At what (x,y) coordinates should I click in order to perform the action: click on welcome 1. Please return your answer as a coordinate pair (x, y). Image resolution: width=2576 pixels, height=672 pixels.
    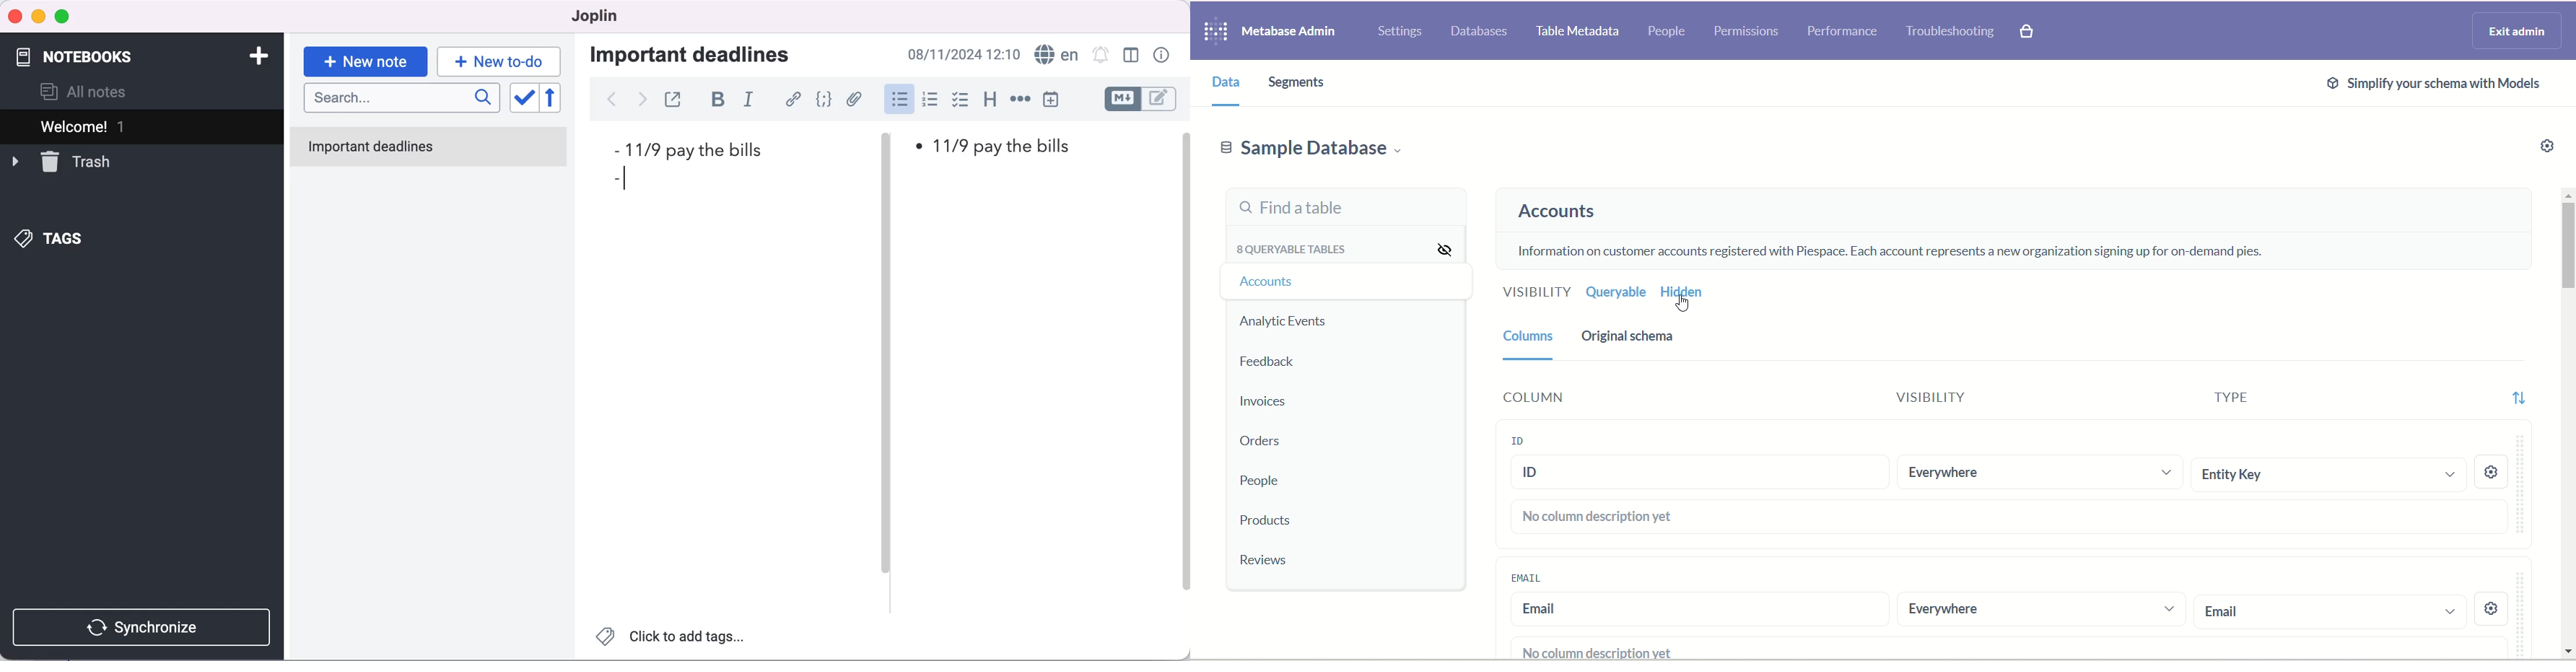
    Looking at the image, I should click on (123, 127).